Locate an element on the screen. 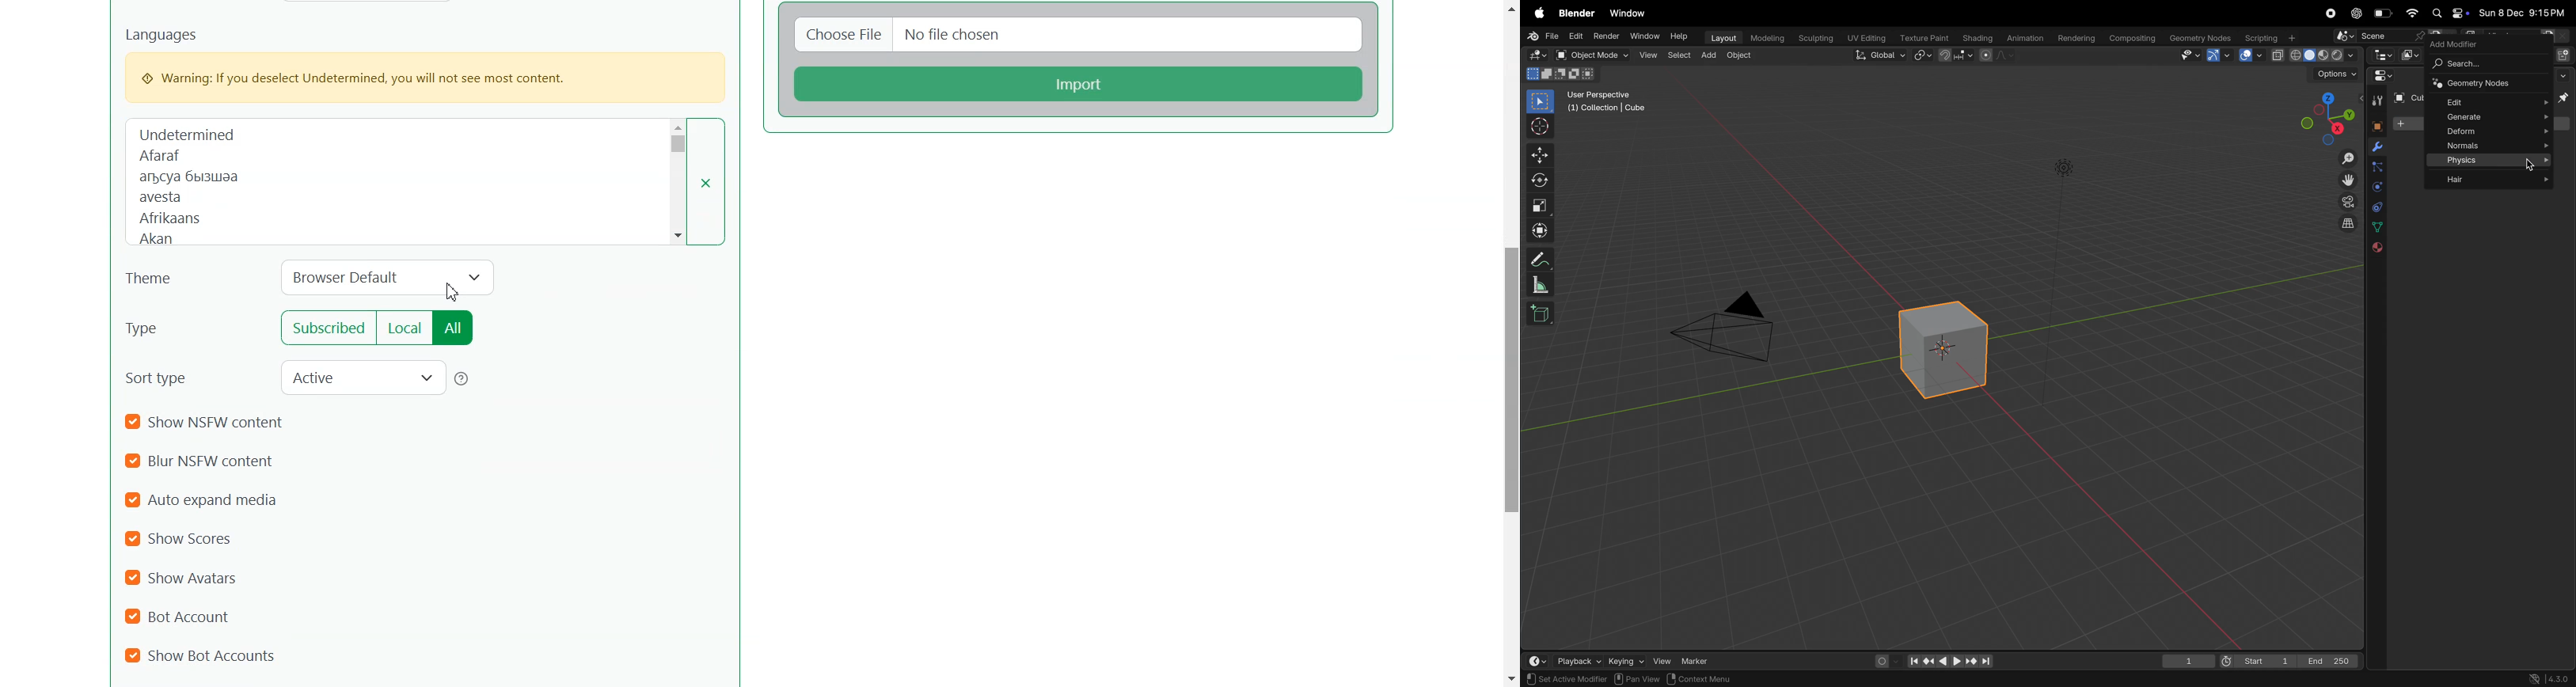  Show Bot Accounts is located at coordinates (201, 655).